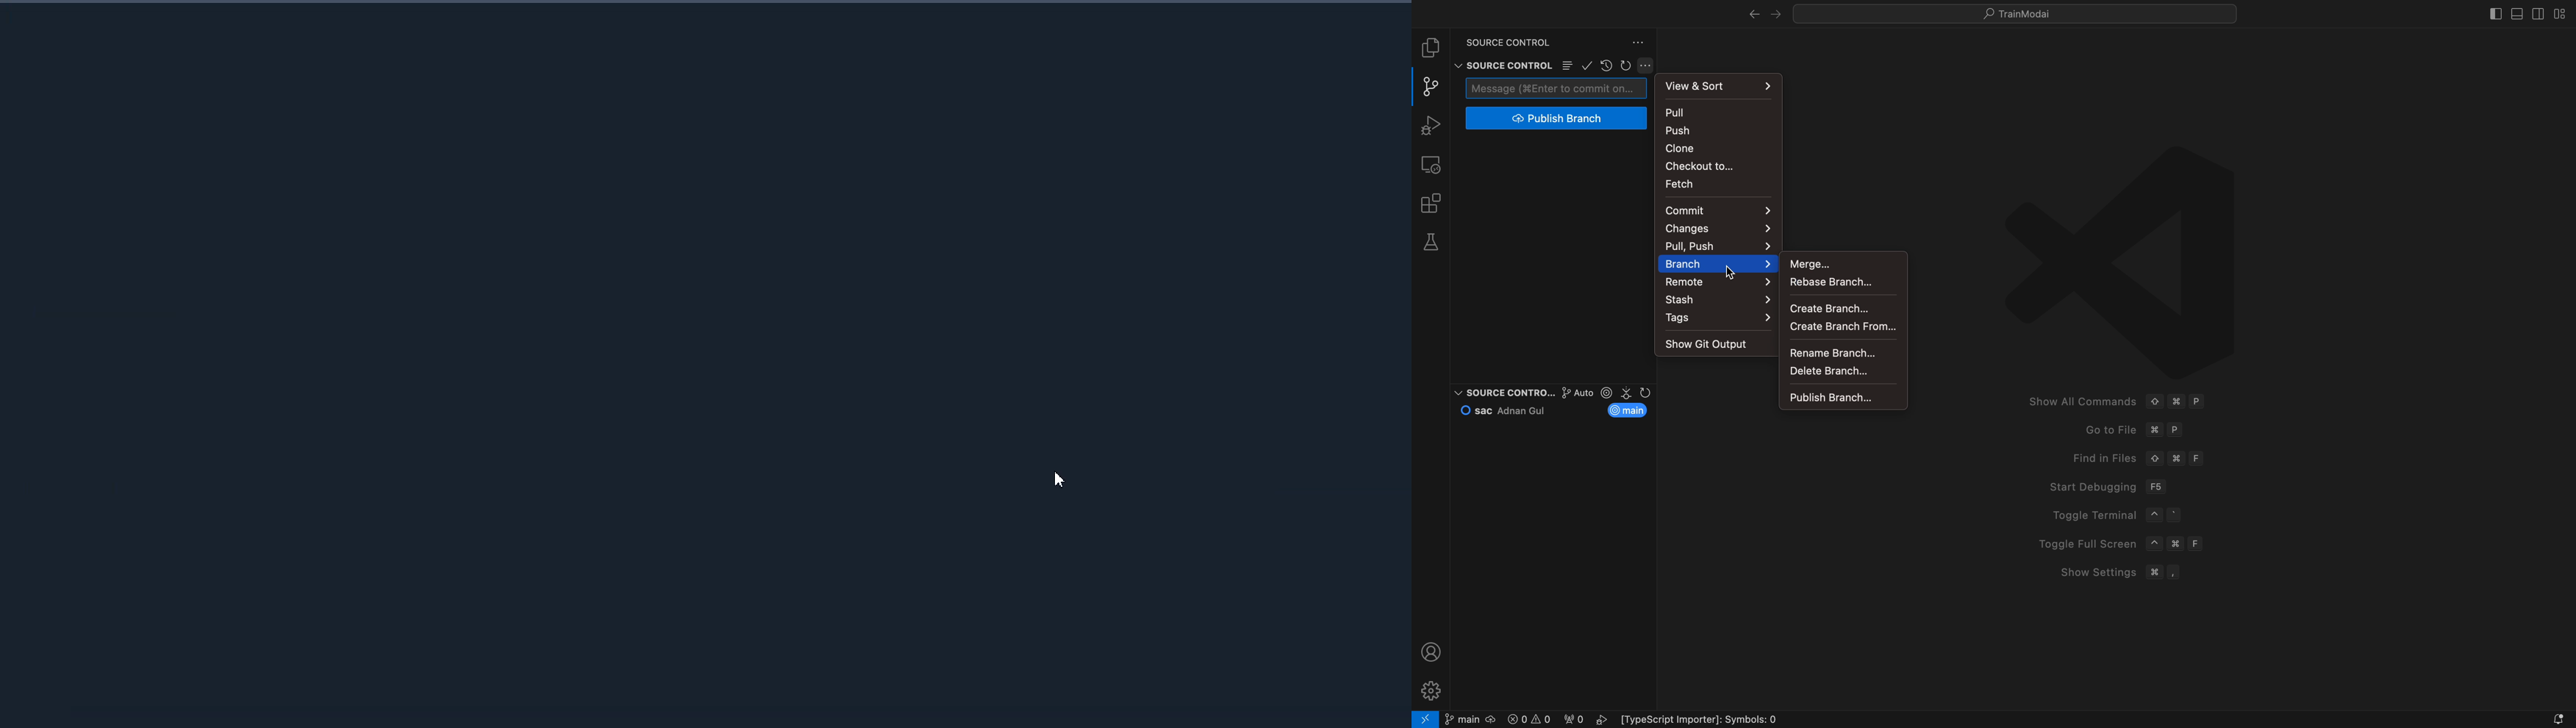 This screenshot has width=2576, height=728. Describe the element at coordinates (1638, 41) in the screenshot. I see `` at that location.